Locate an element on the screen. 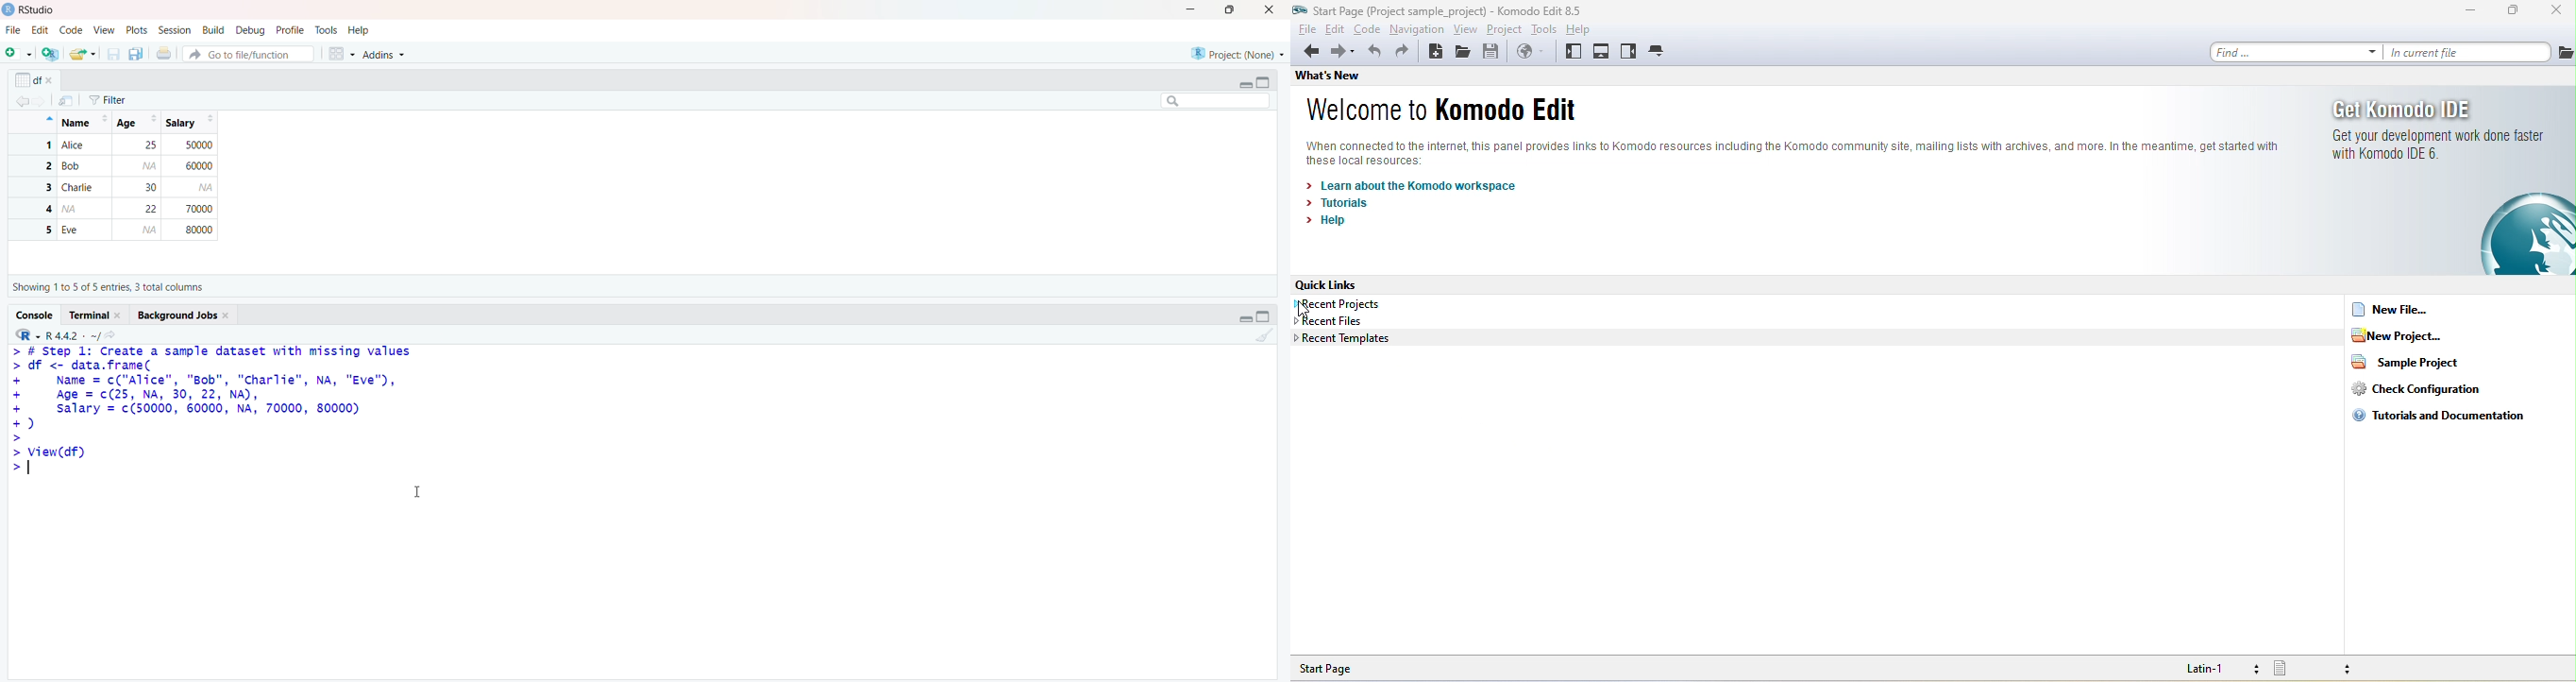 This screenshot has height=700, width=2576. Debug is located at coordinates (251, 29).